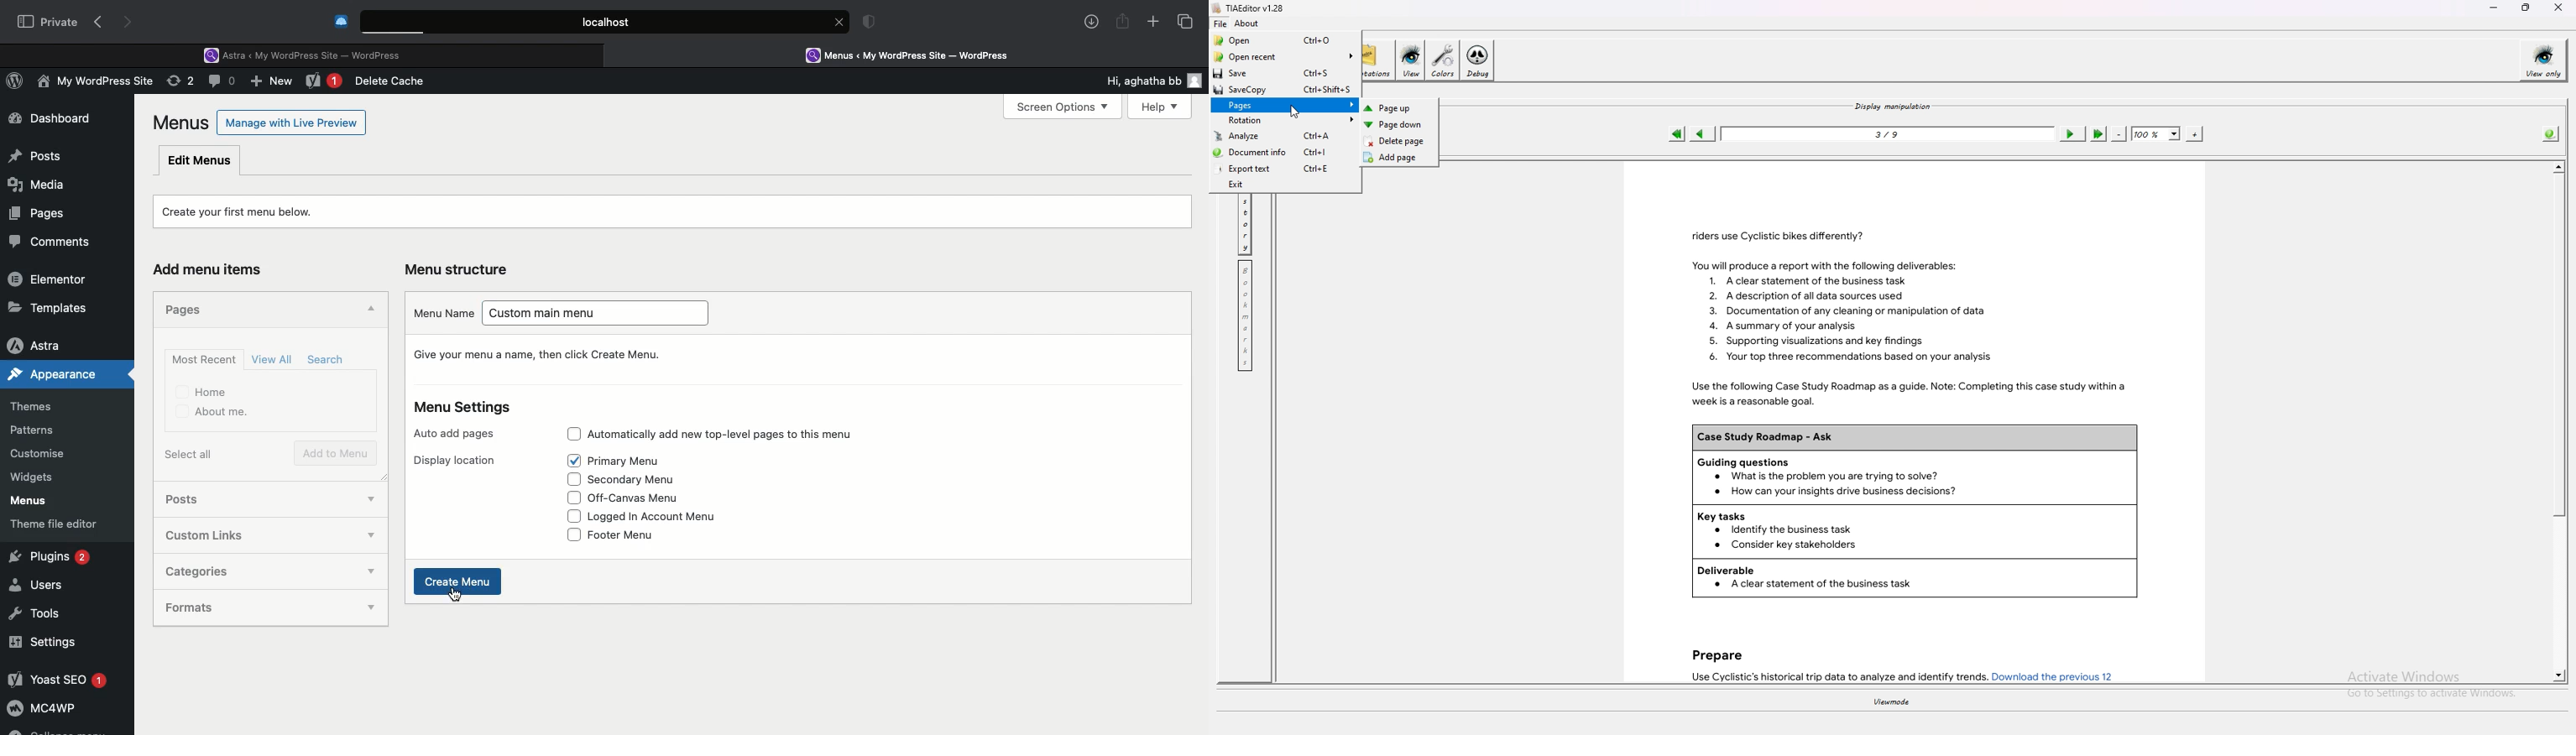 This screenshot has height=756, width=2576. I want to click on Astra < My WordPress Site - WordPress, so click(308, 54).